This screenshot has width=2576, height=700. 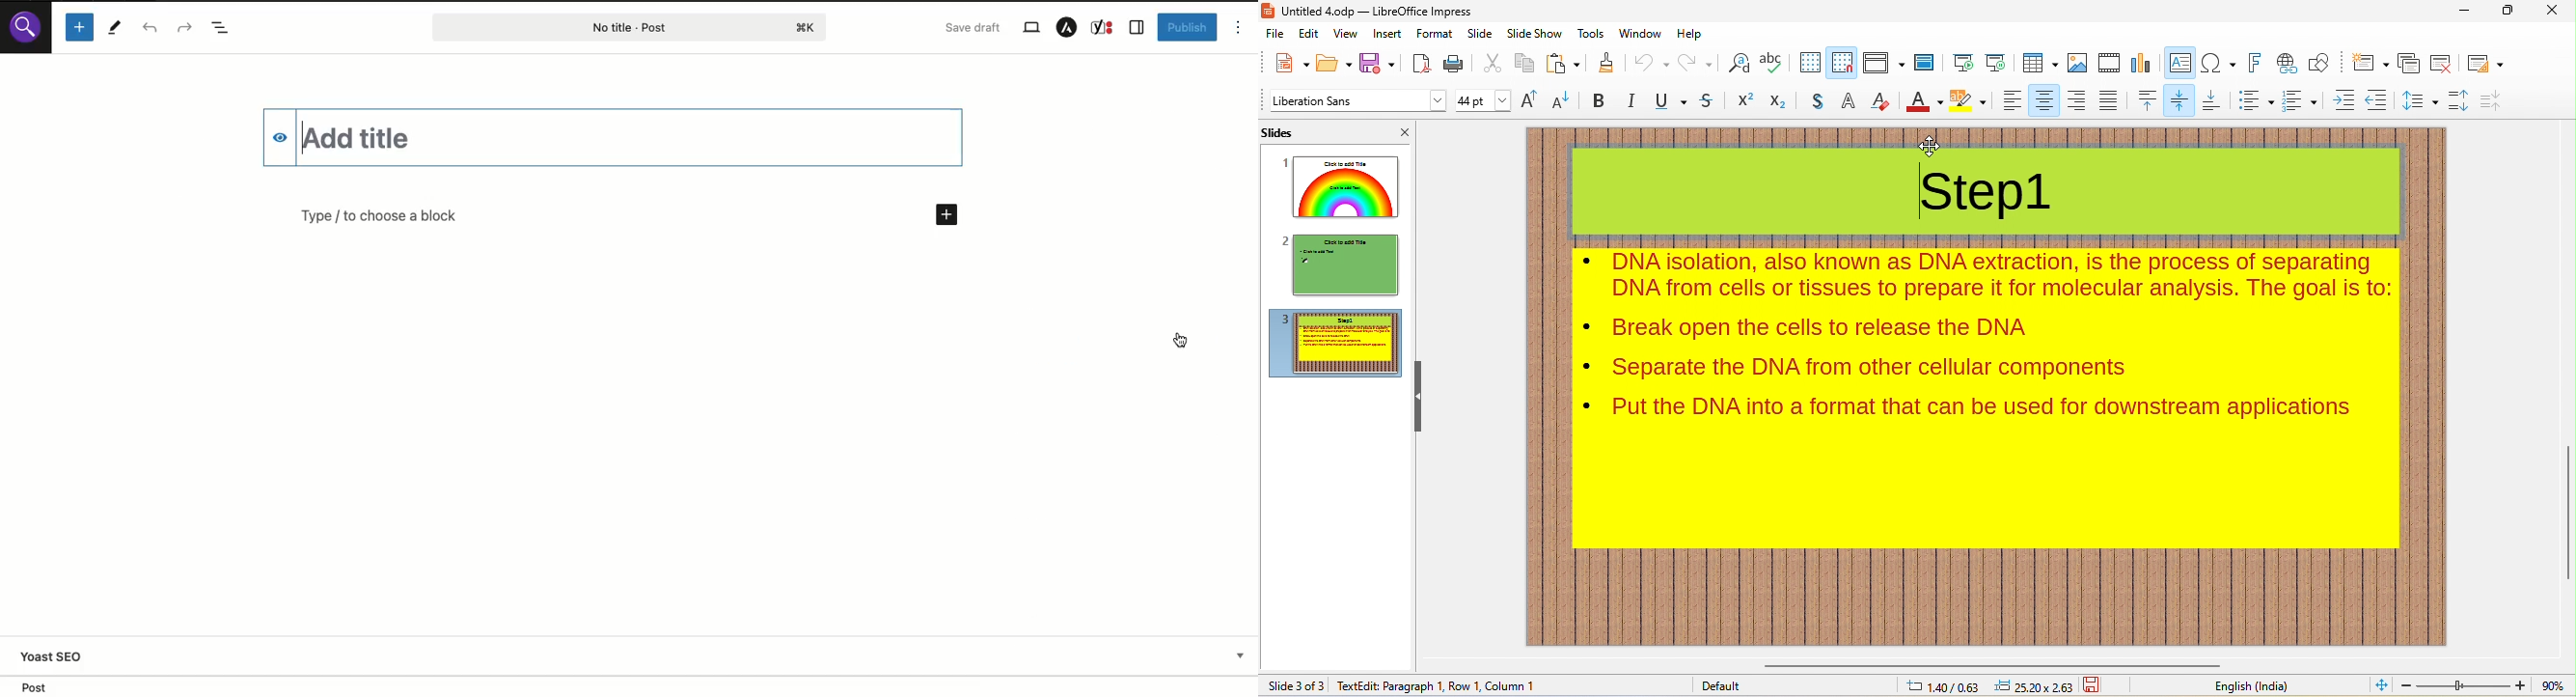 I want to click on spelling, so click(x=1773, y=62).